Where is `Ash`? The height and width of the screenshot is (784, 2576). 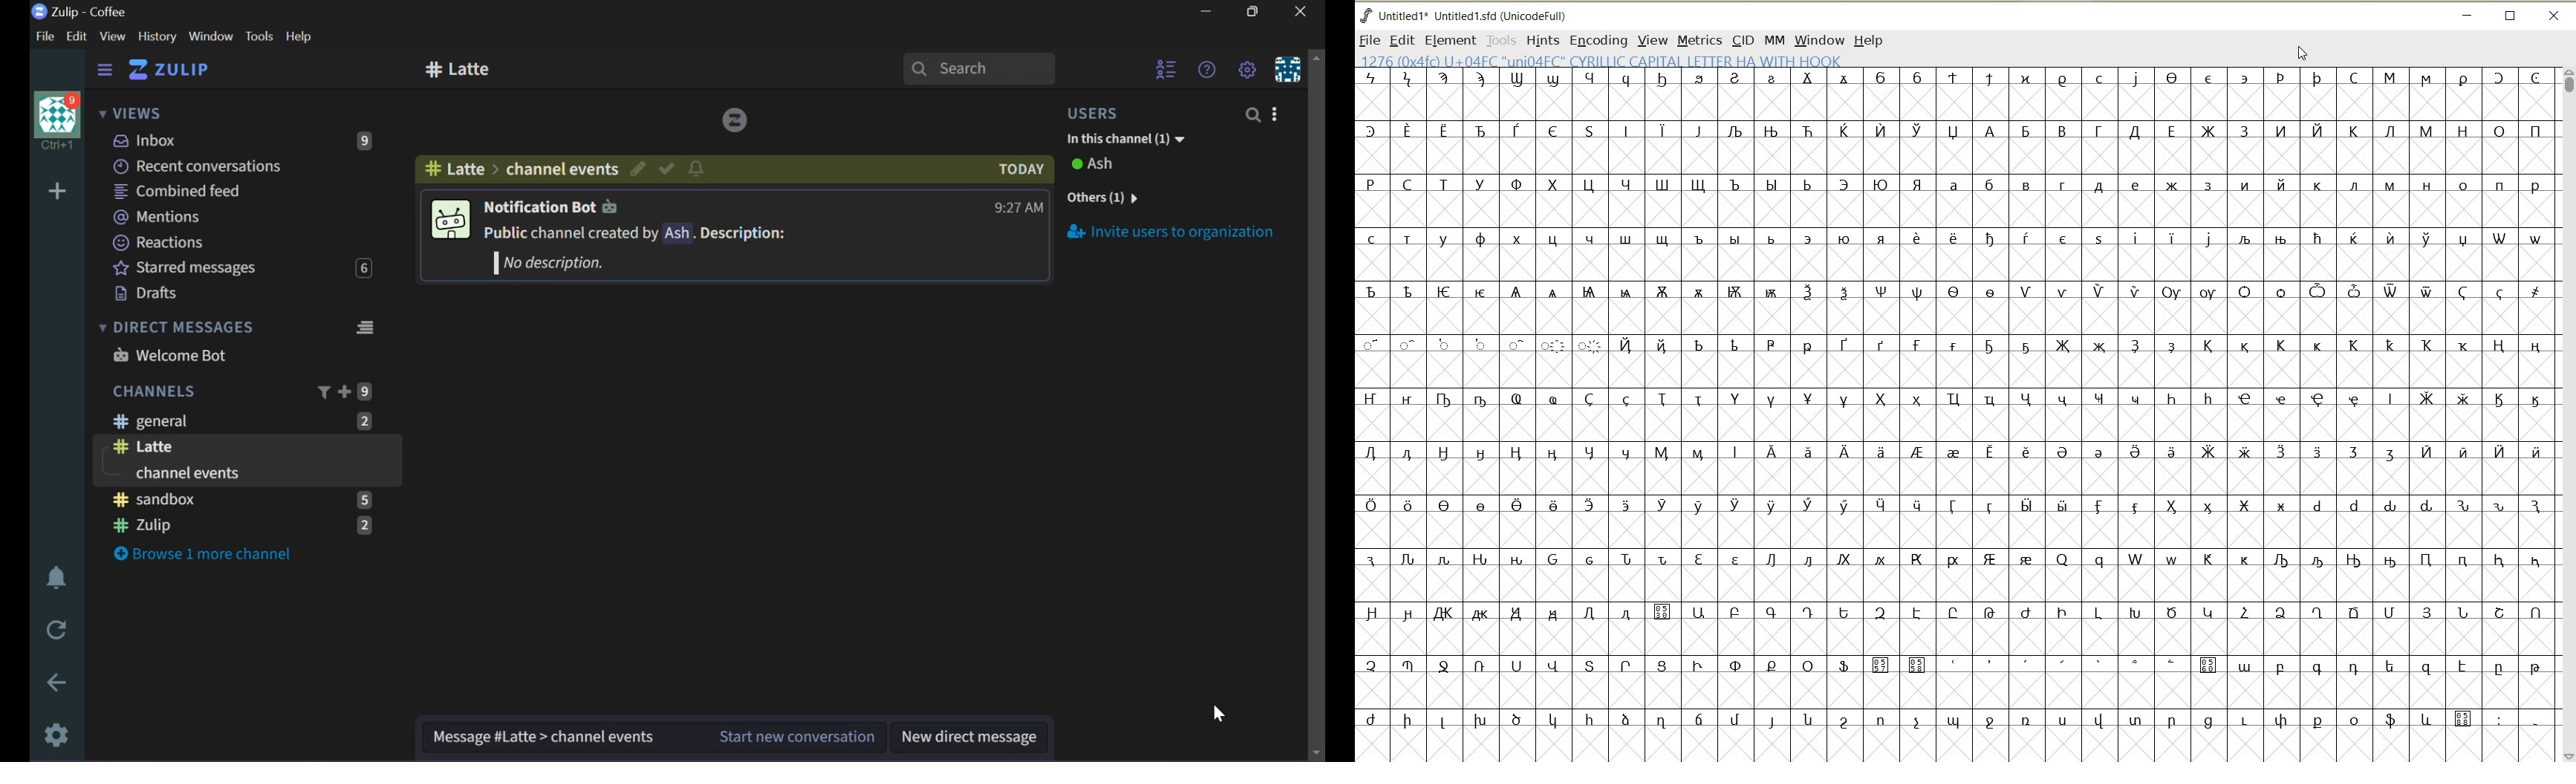 Ash is located at coordinates (1099, 167).